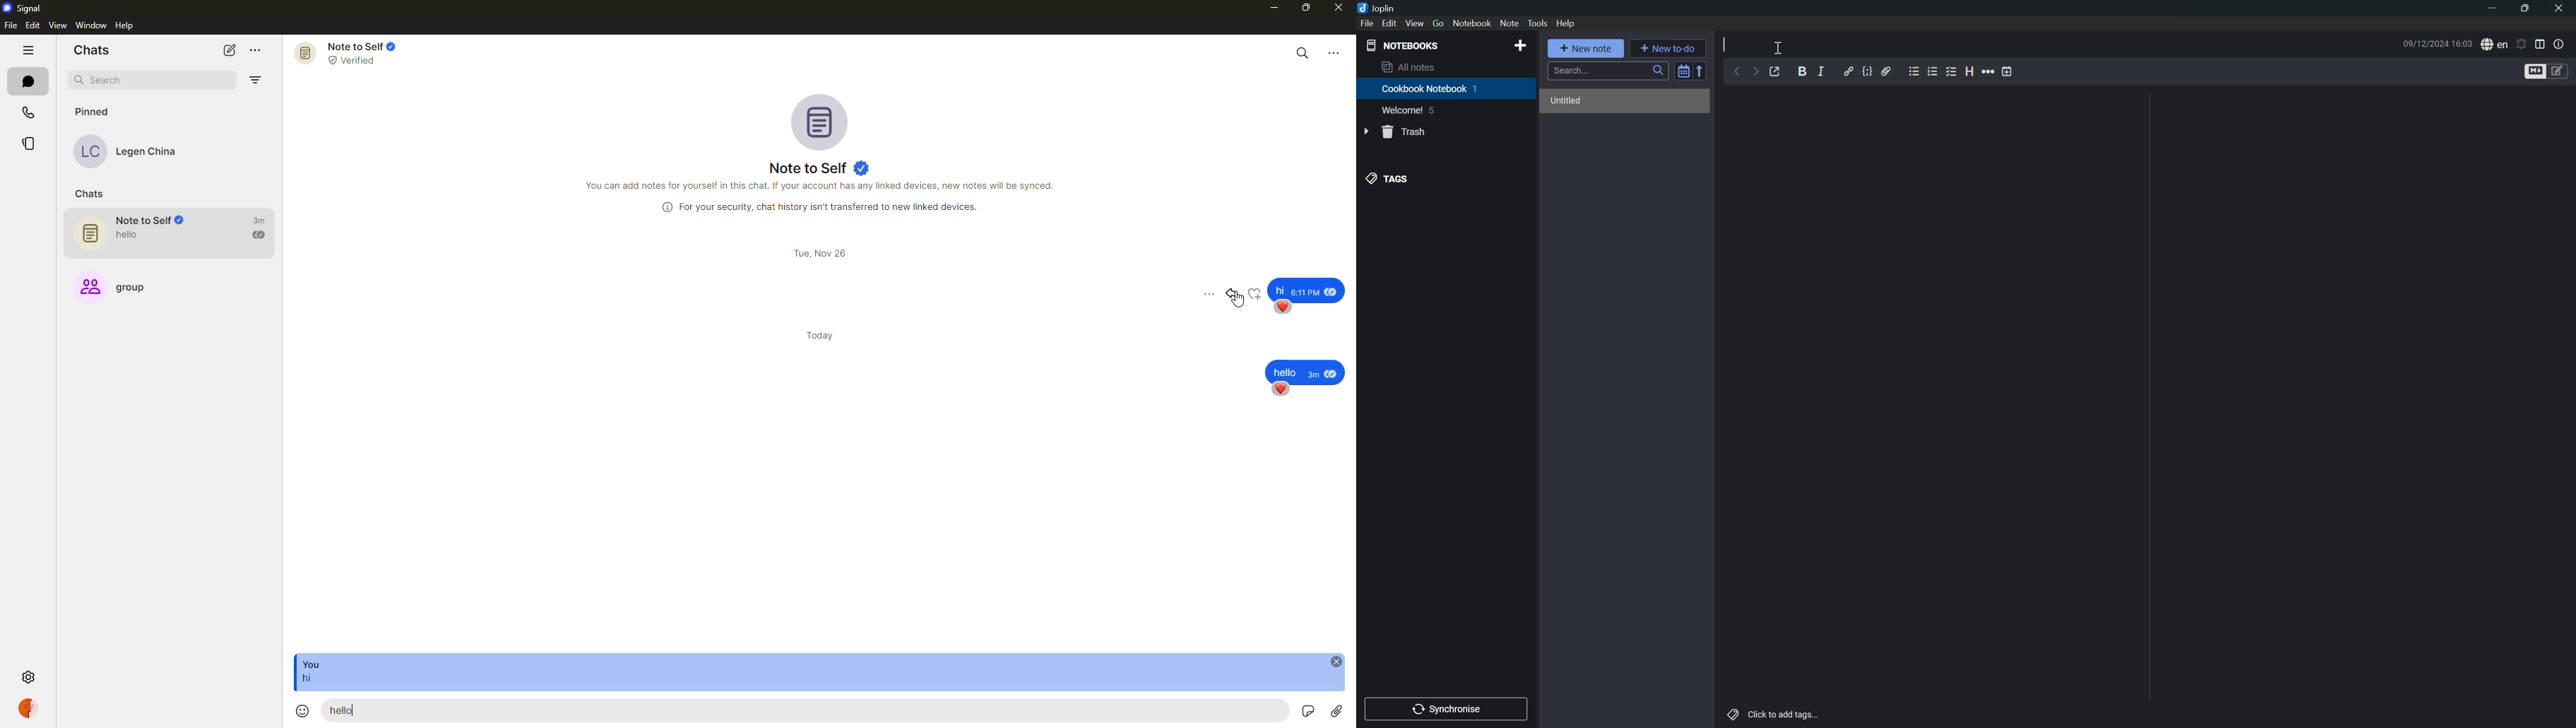 The image size is (2576, 728). I want to click on Toggle editors, so click(2549, 71).